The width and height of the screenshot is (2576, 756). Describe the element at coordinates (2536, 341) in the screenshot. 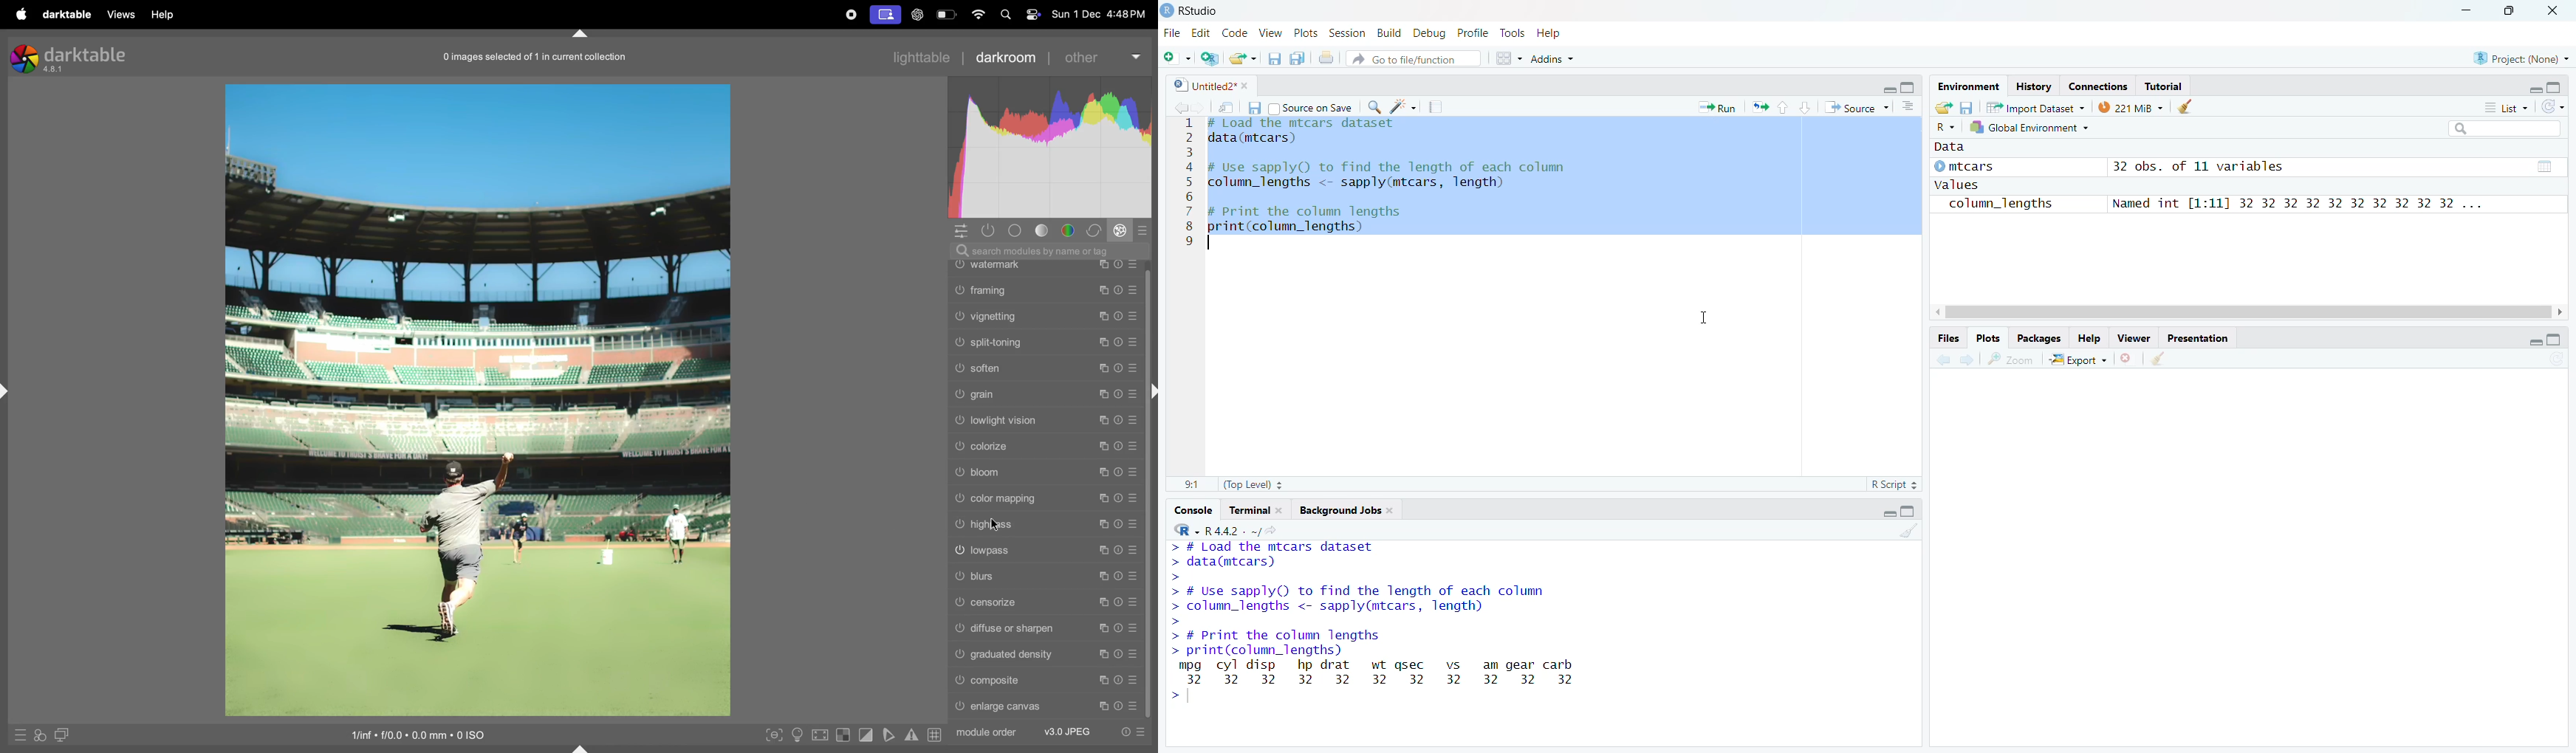

I see `Hide` at that location.